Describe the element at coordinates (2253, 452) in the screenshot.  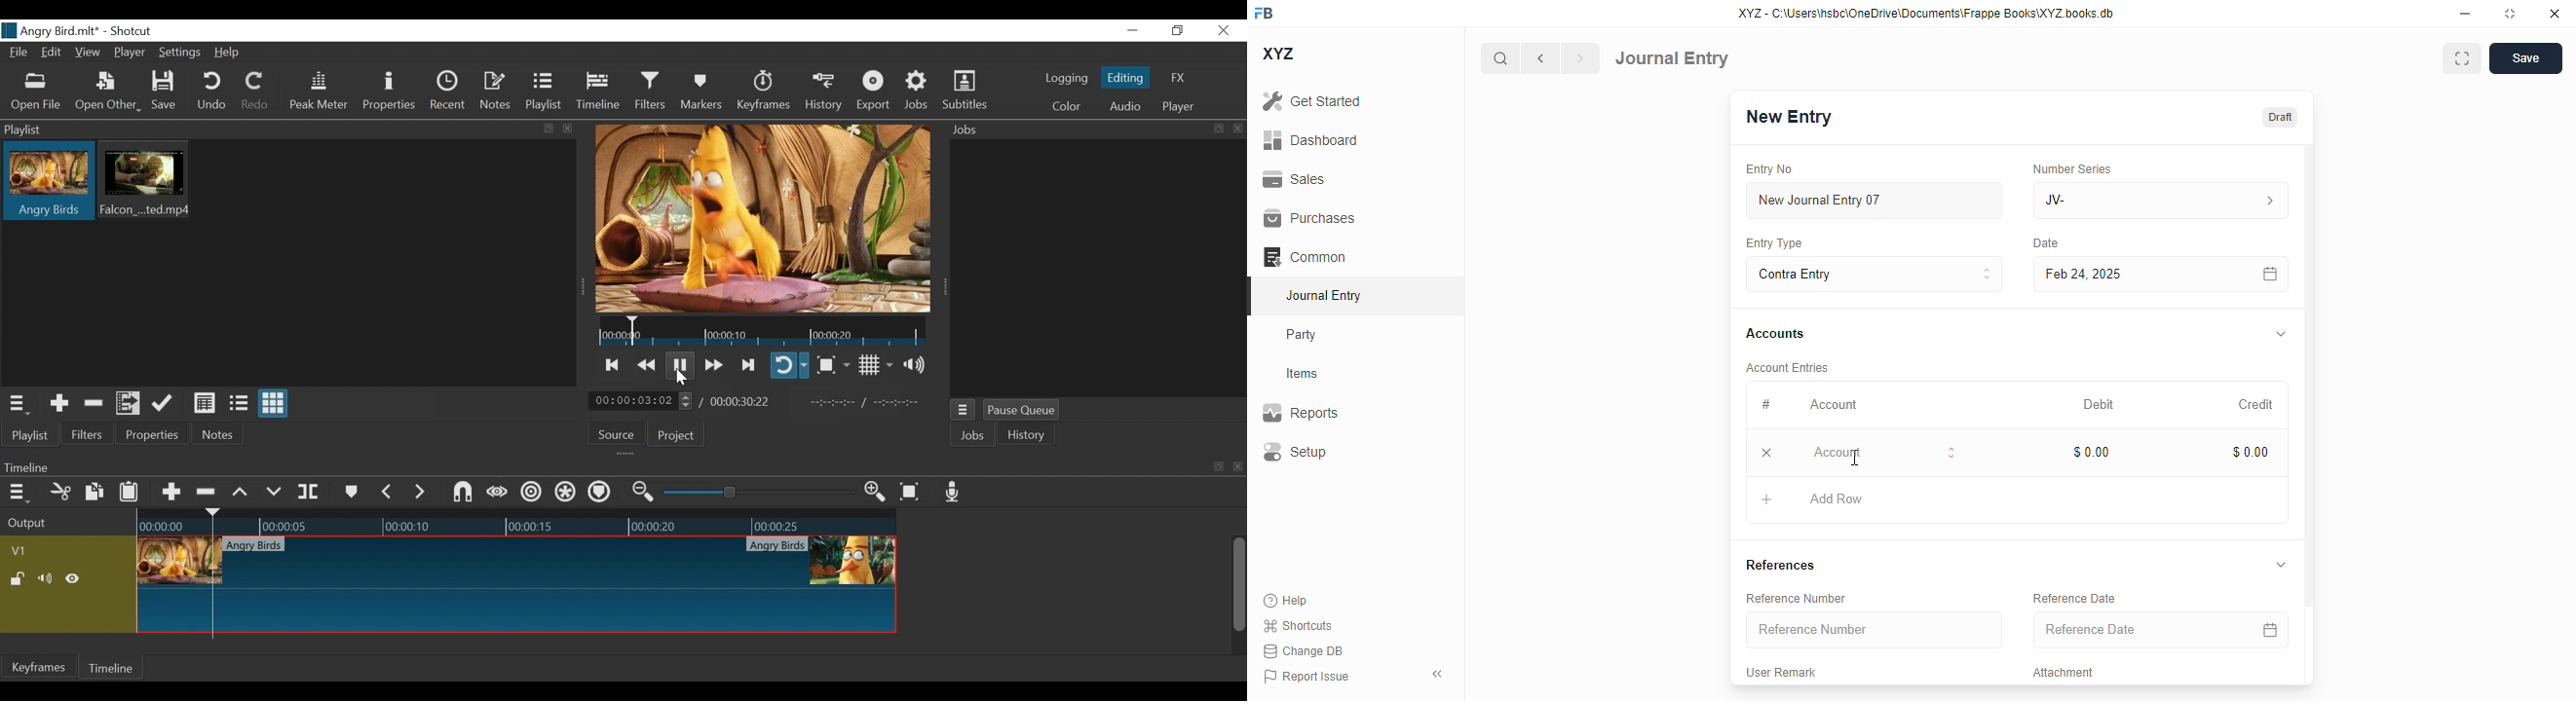
I see `$0.00` at that location.